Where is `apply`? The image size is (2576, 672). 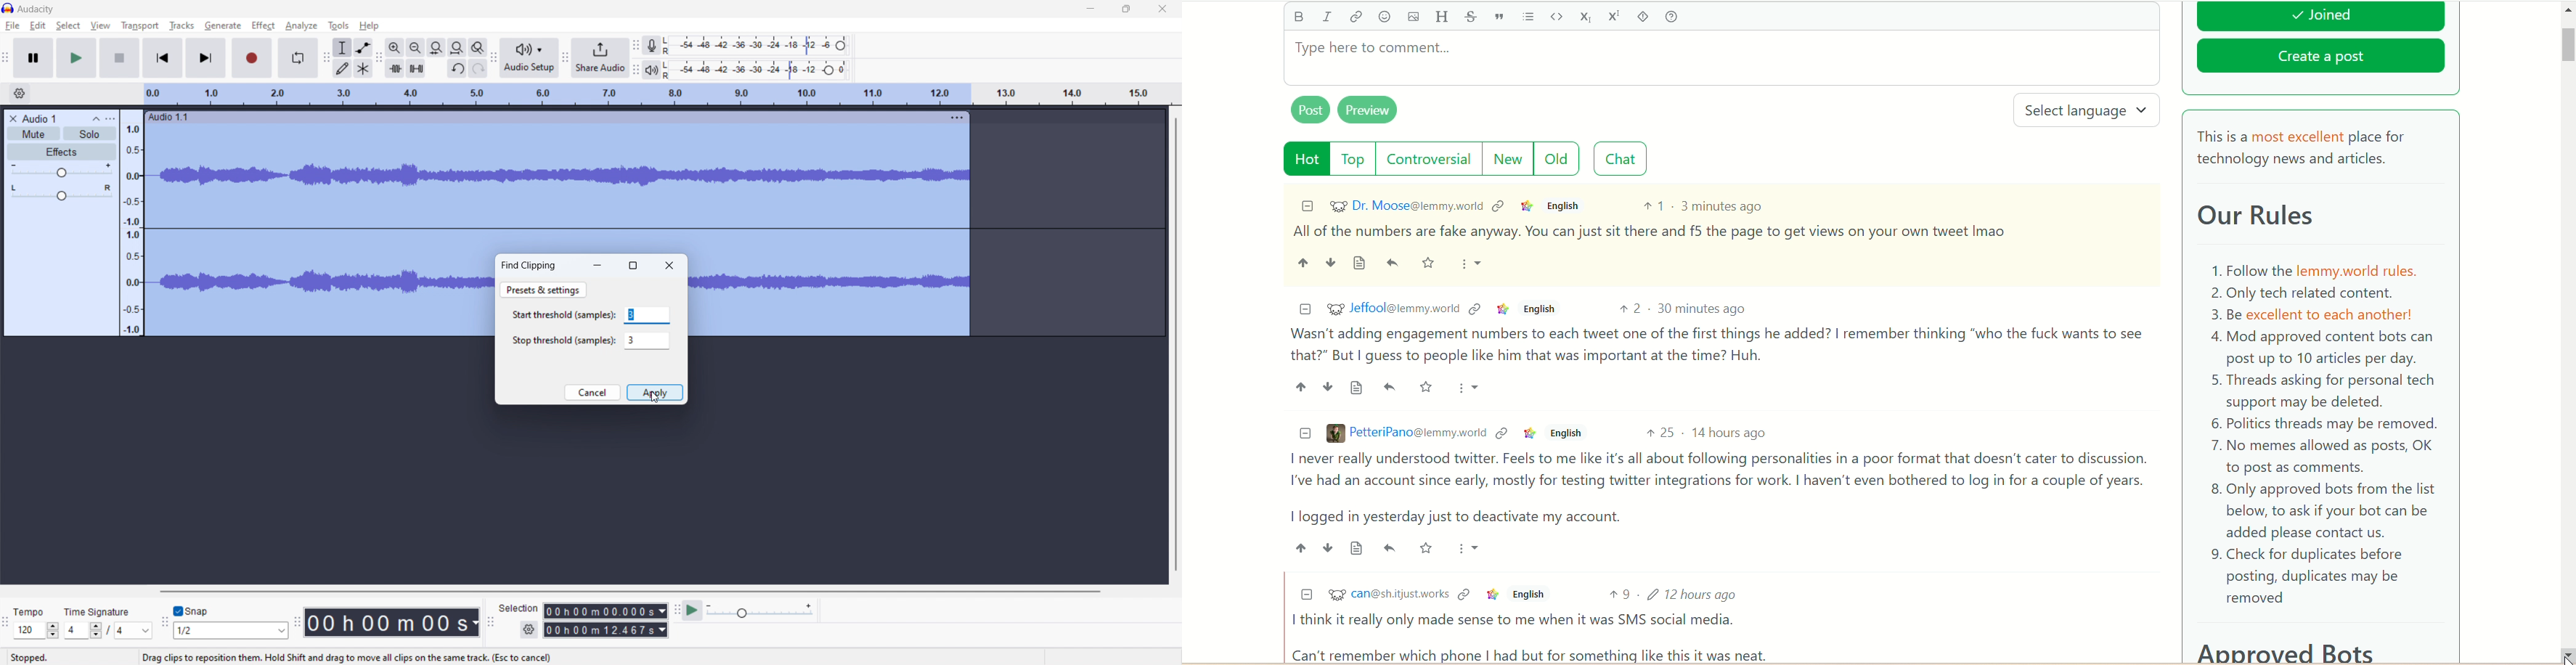
apply is located at coordinates (655, 393).